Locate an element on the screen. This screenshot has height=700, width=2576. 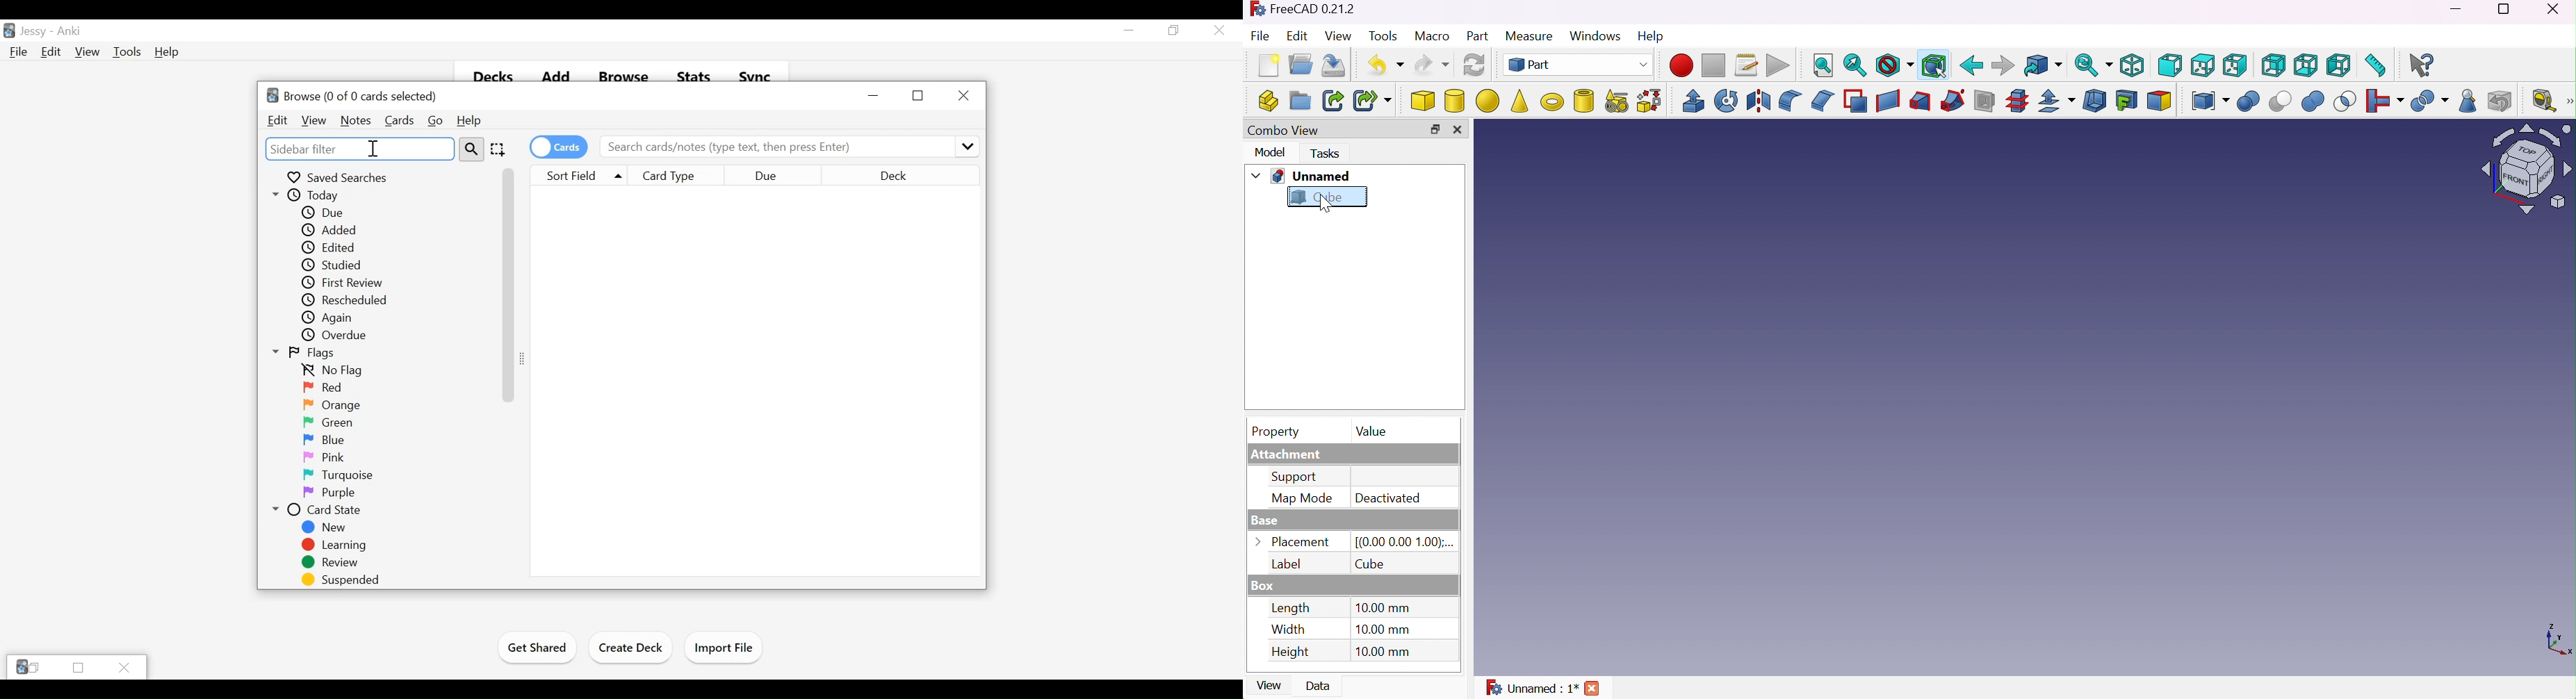
Go is located at coordinates (434, 121).